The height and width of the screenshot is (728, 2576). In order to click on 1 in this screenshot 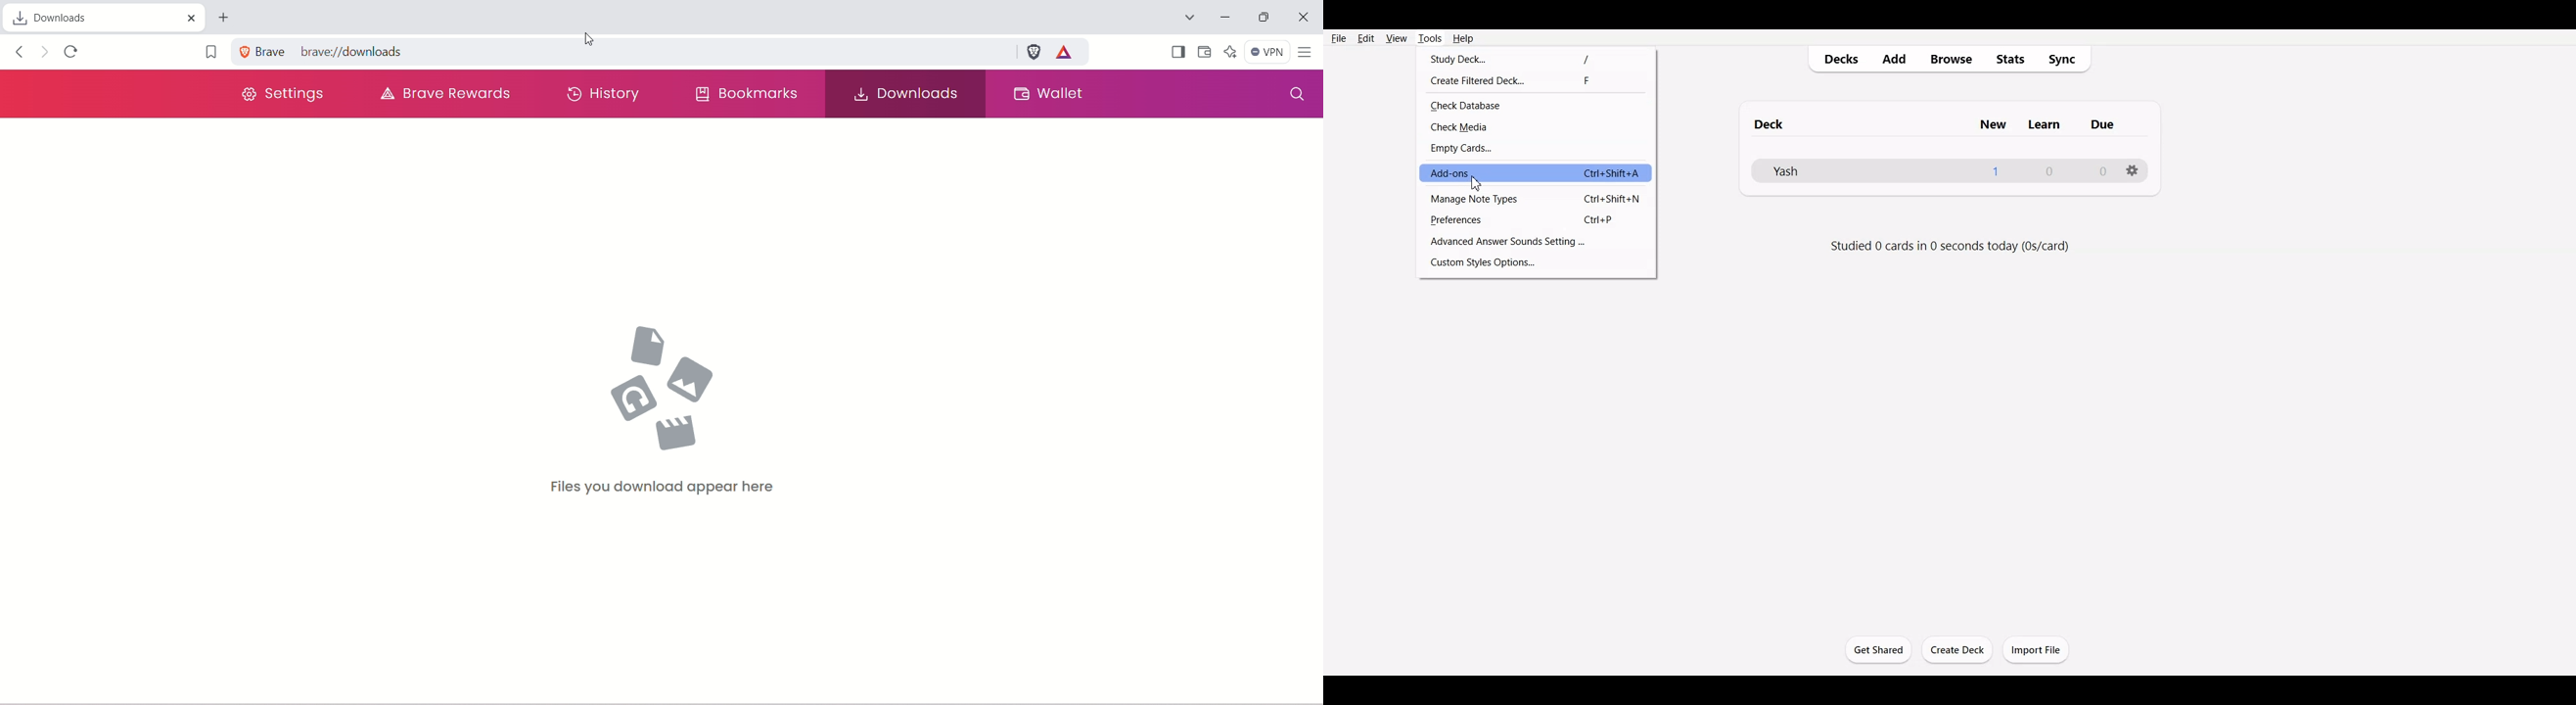, I will do `click(1997, 172)`.